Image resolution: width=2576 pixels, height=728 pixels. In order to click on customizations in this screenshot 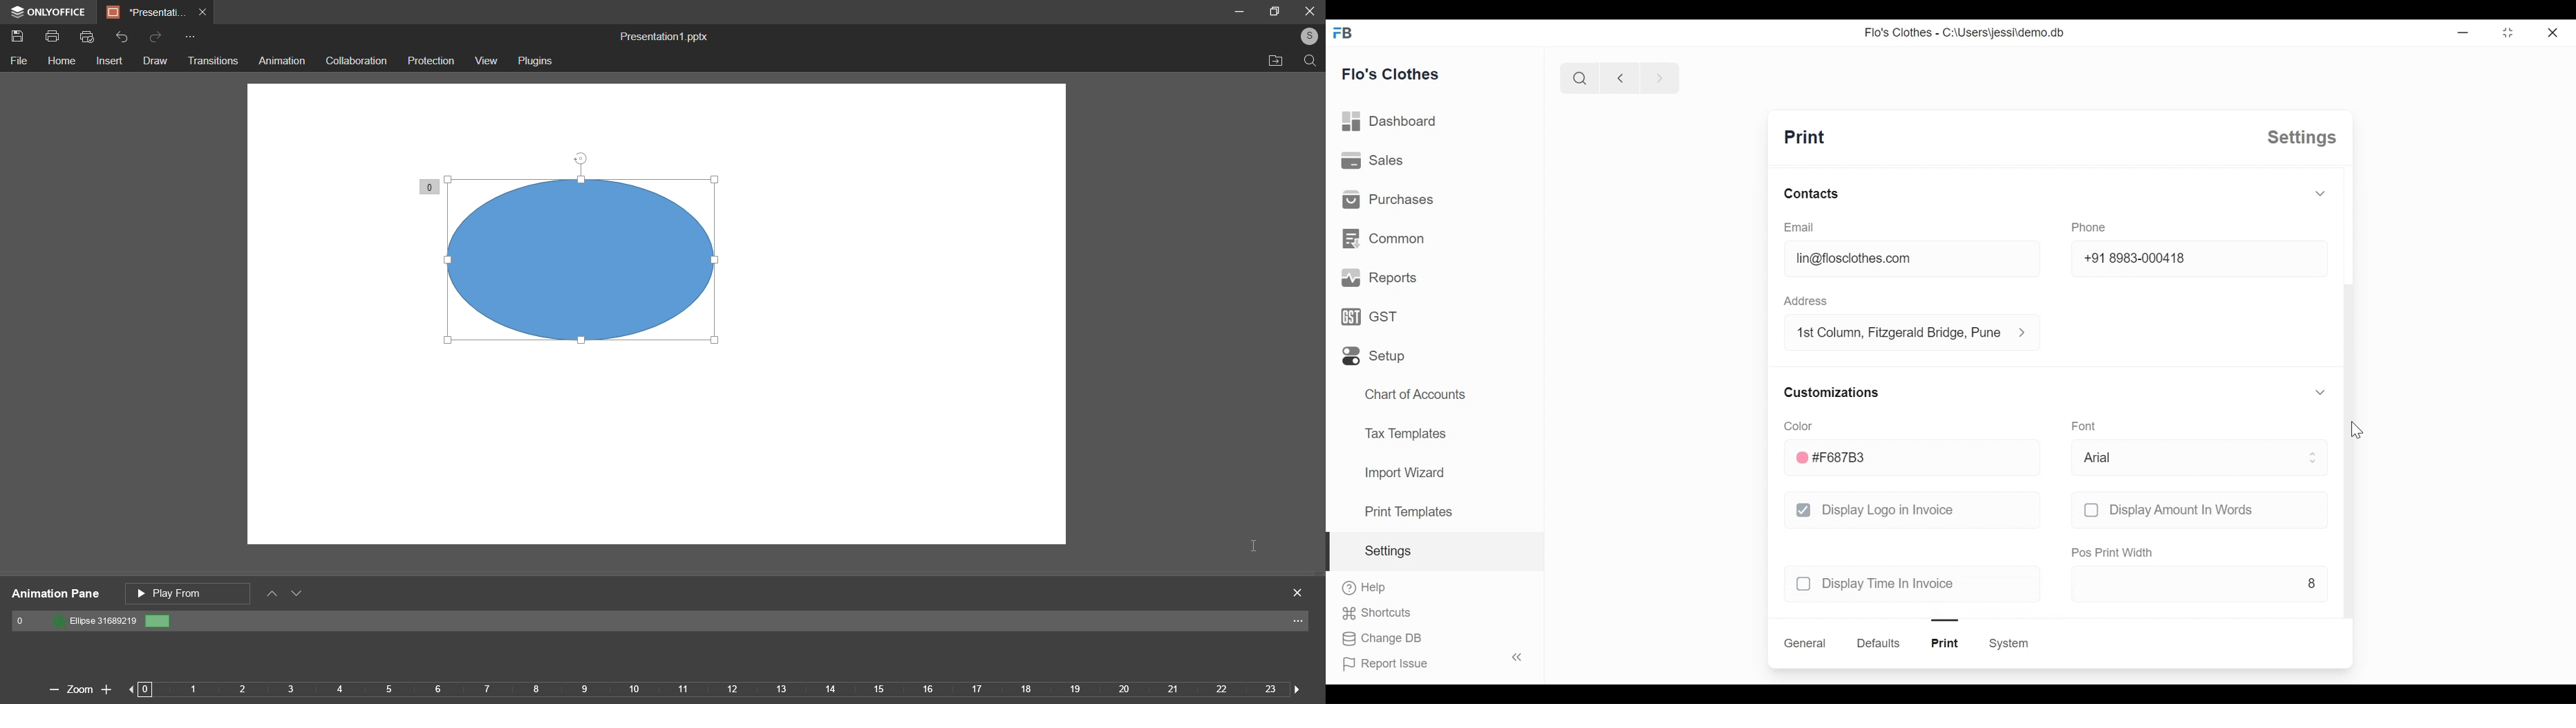, I will do `click(1832, 392)`.